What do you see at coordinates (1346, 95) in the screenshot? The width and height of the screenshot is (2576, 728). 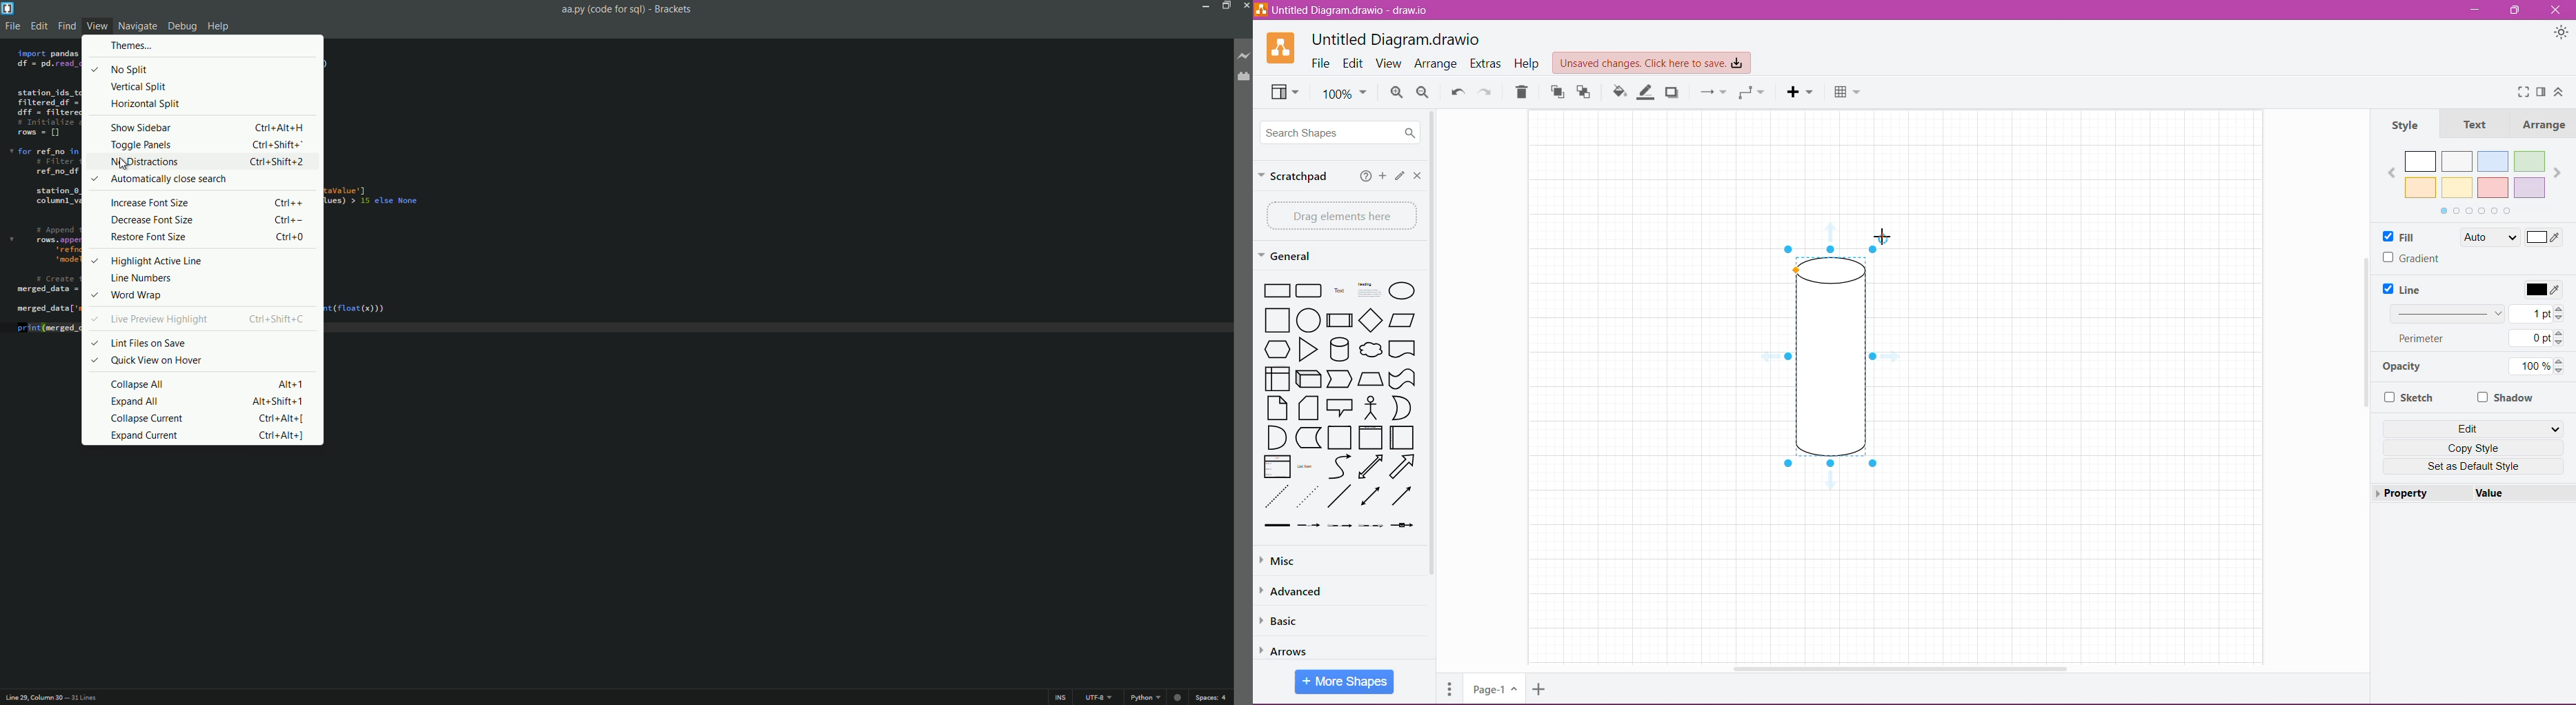 I see `Zoom` at bounding box center [1346, 95].